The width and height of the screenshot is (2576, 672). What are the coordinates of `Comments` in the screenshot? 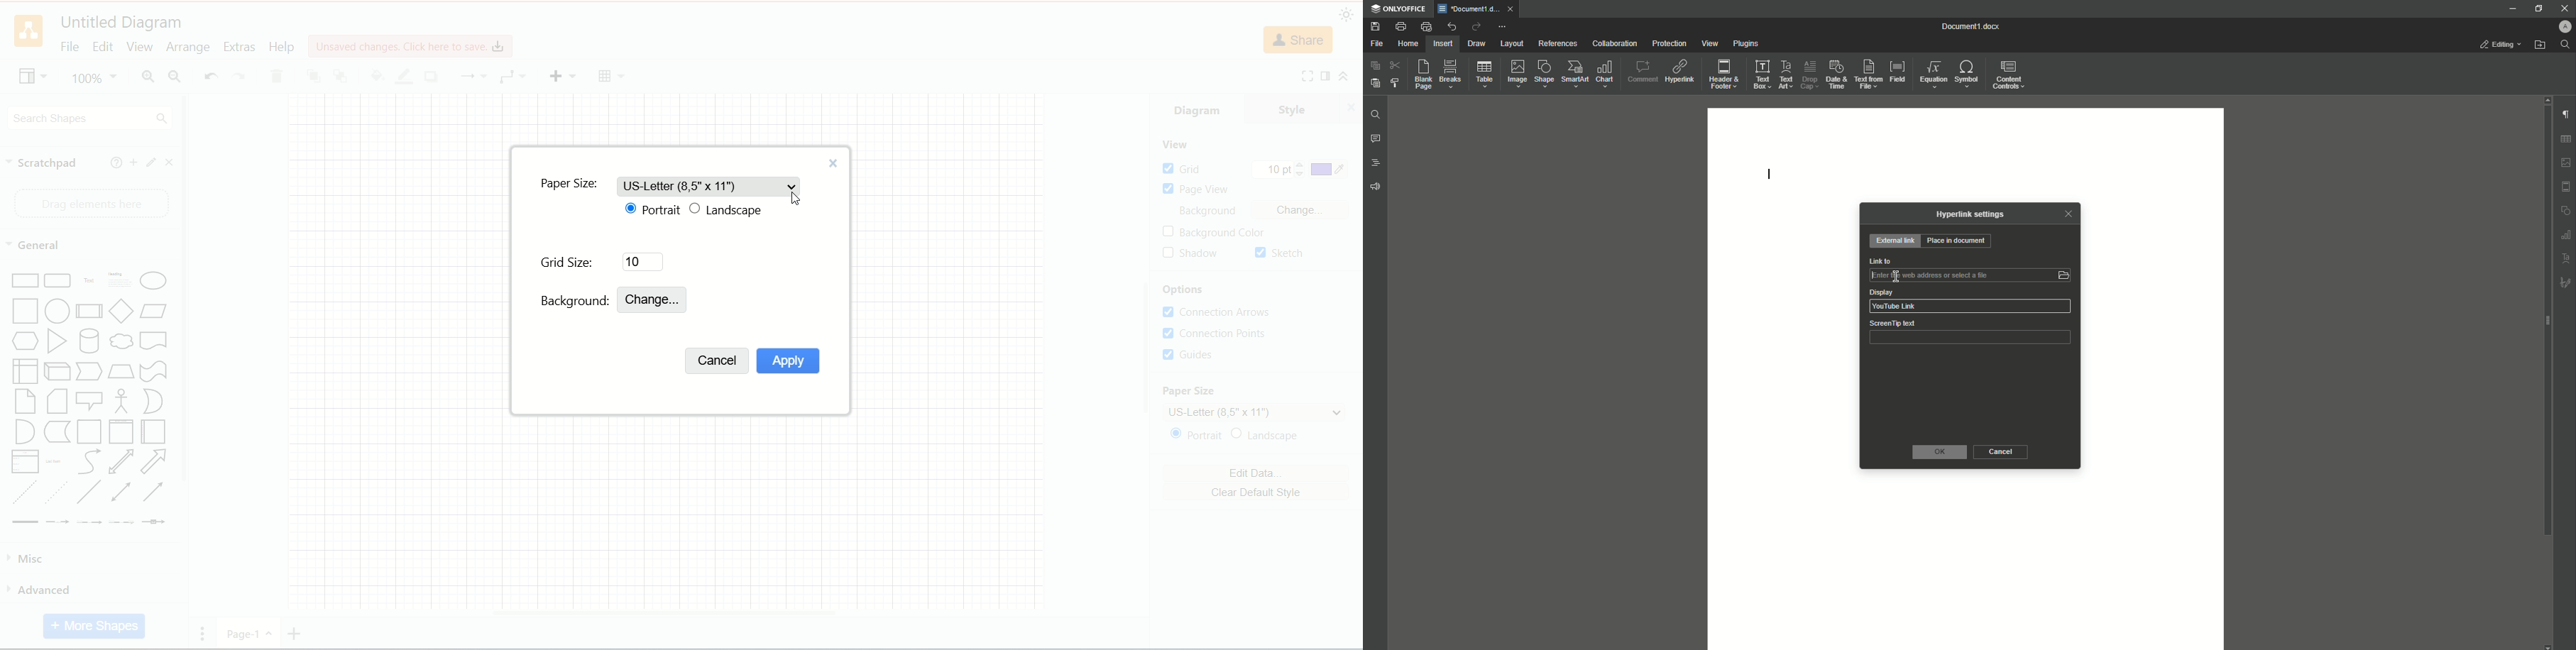 It's located at (1376, 138).